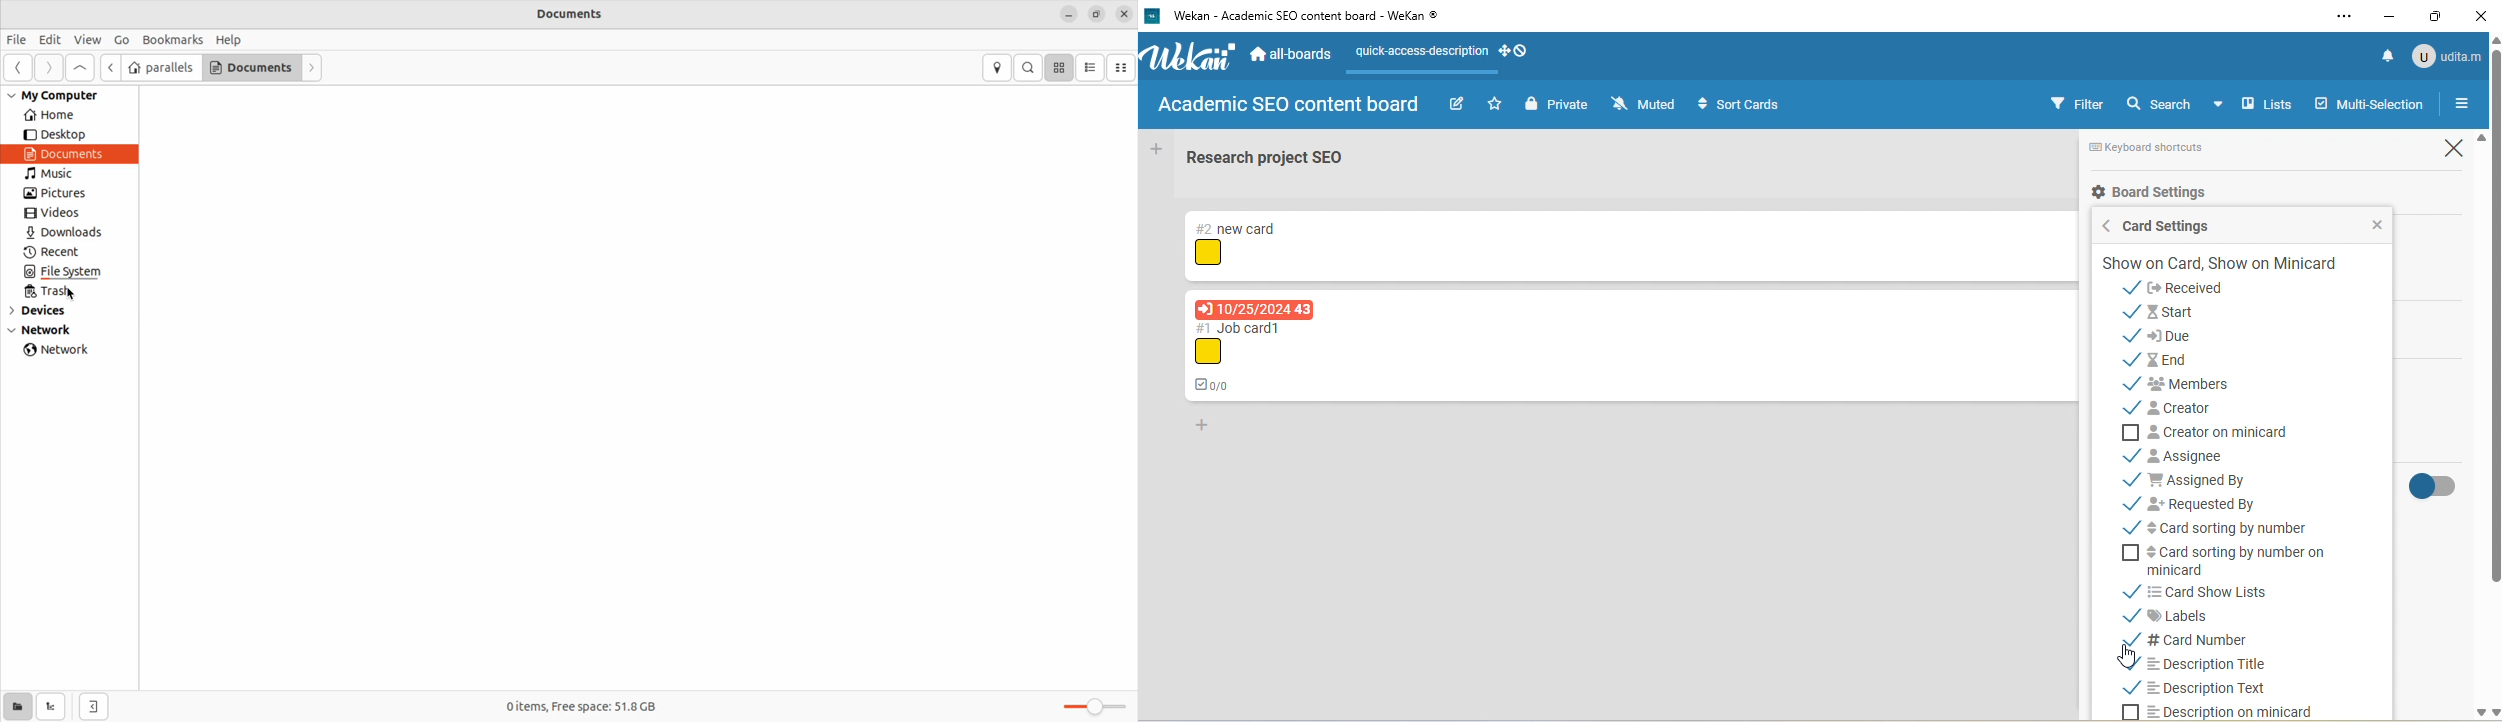  Describe the element at coordinates (1092, 704) in the screenshot. I see `toggle zoom` at that location.